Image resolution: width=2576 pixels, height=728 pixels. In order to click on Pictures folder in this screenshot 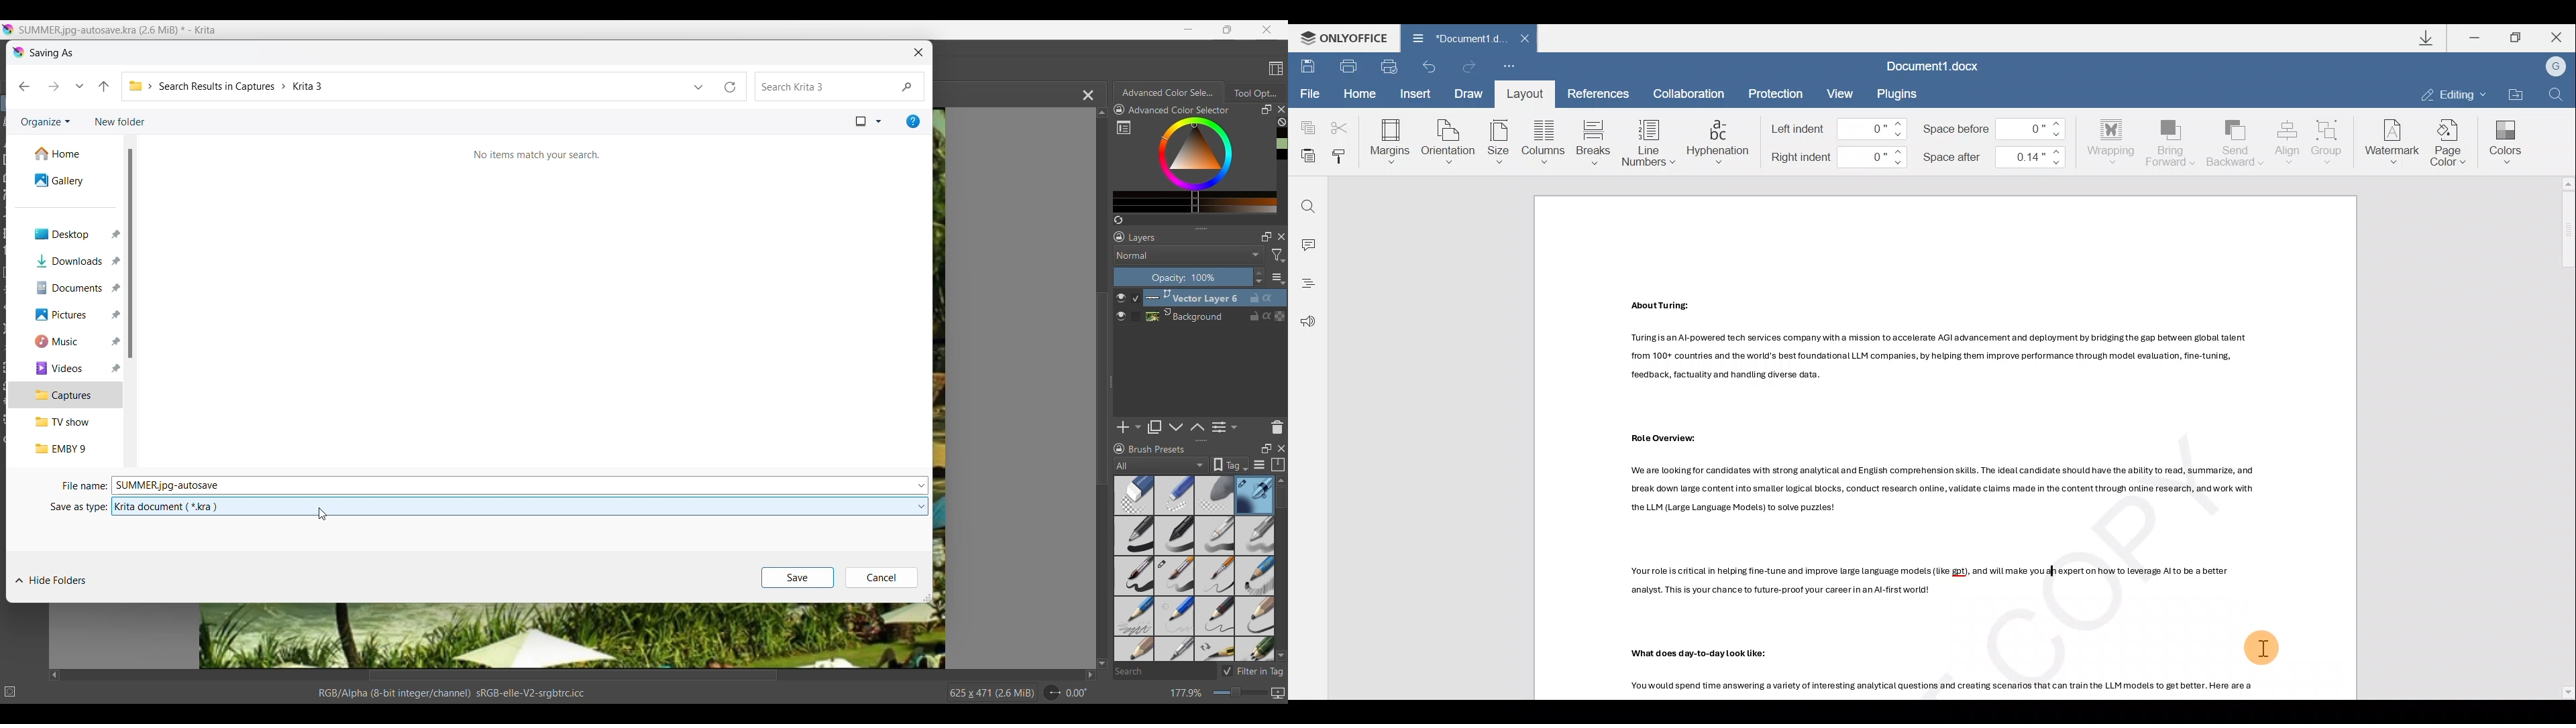, I will do `click(65, 315)`.